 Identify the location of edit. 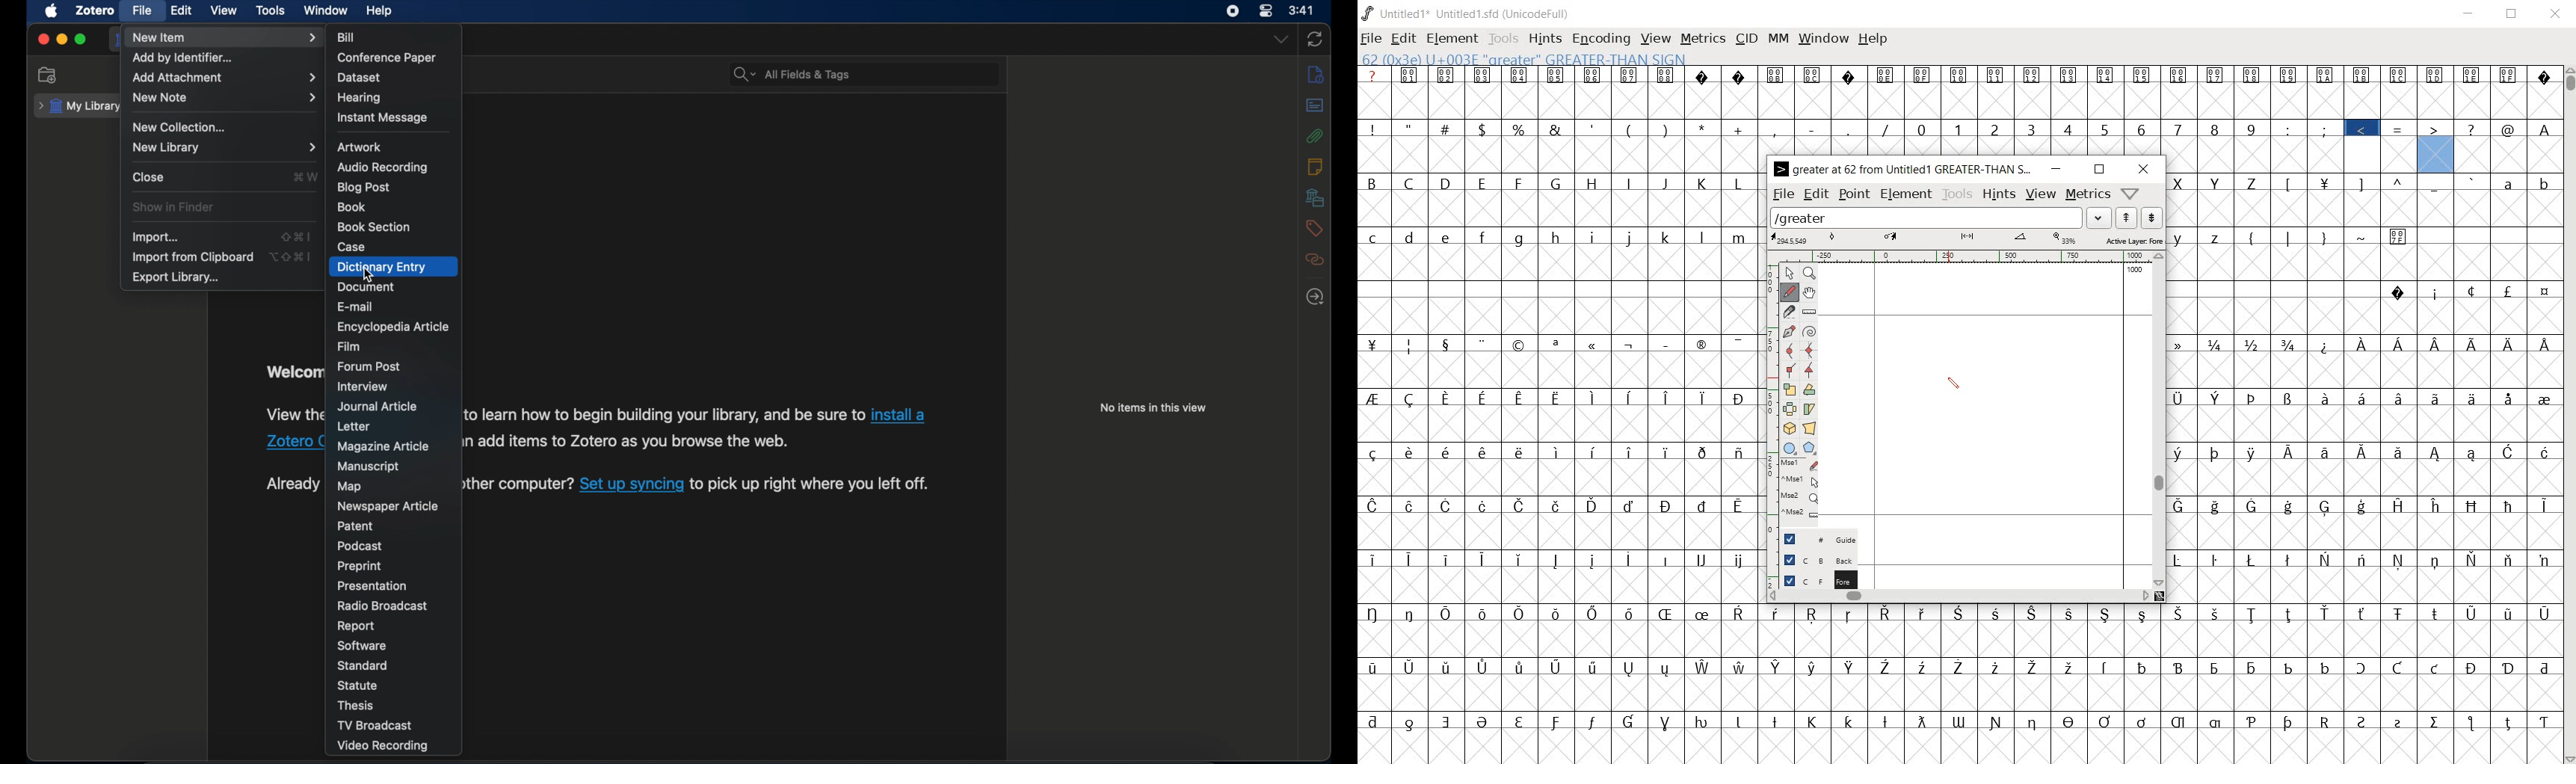
(183, 11).